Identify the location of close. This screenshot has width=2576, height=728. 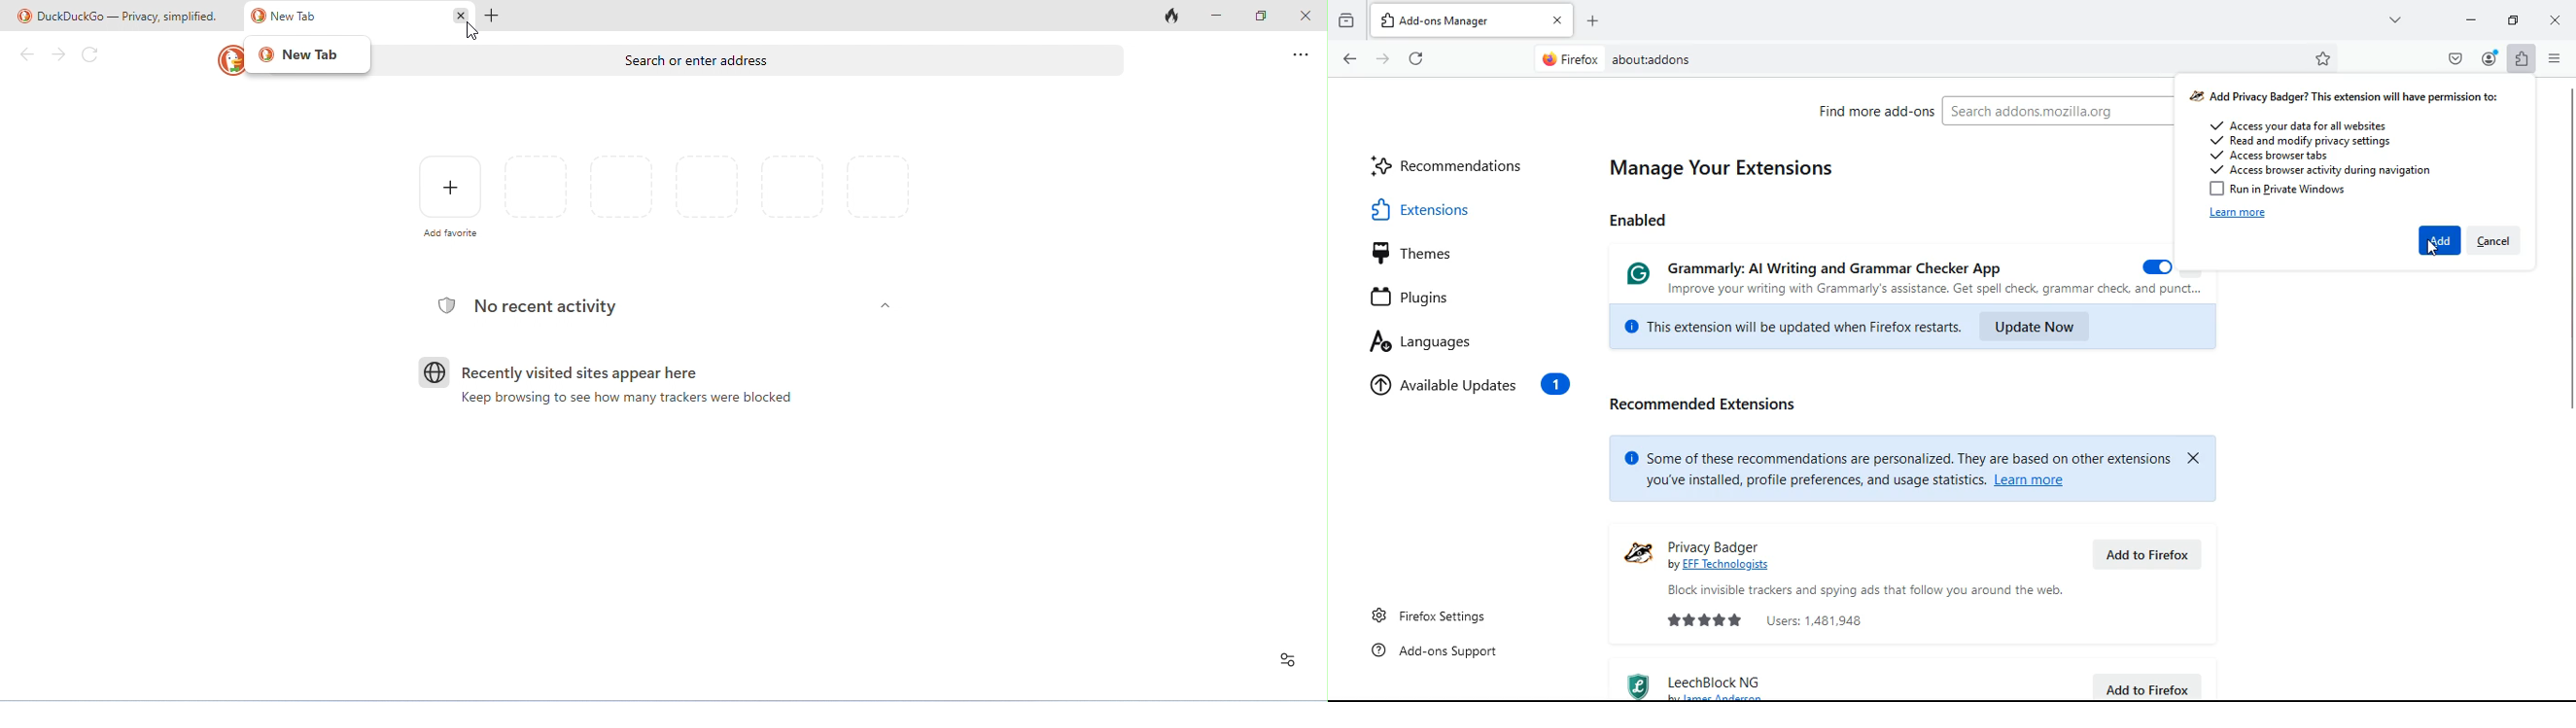
(2560, 19).